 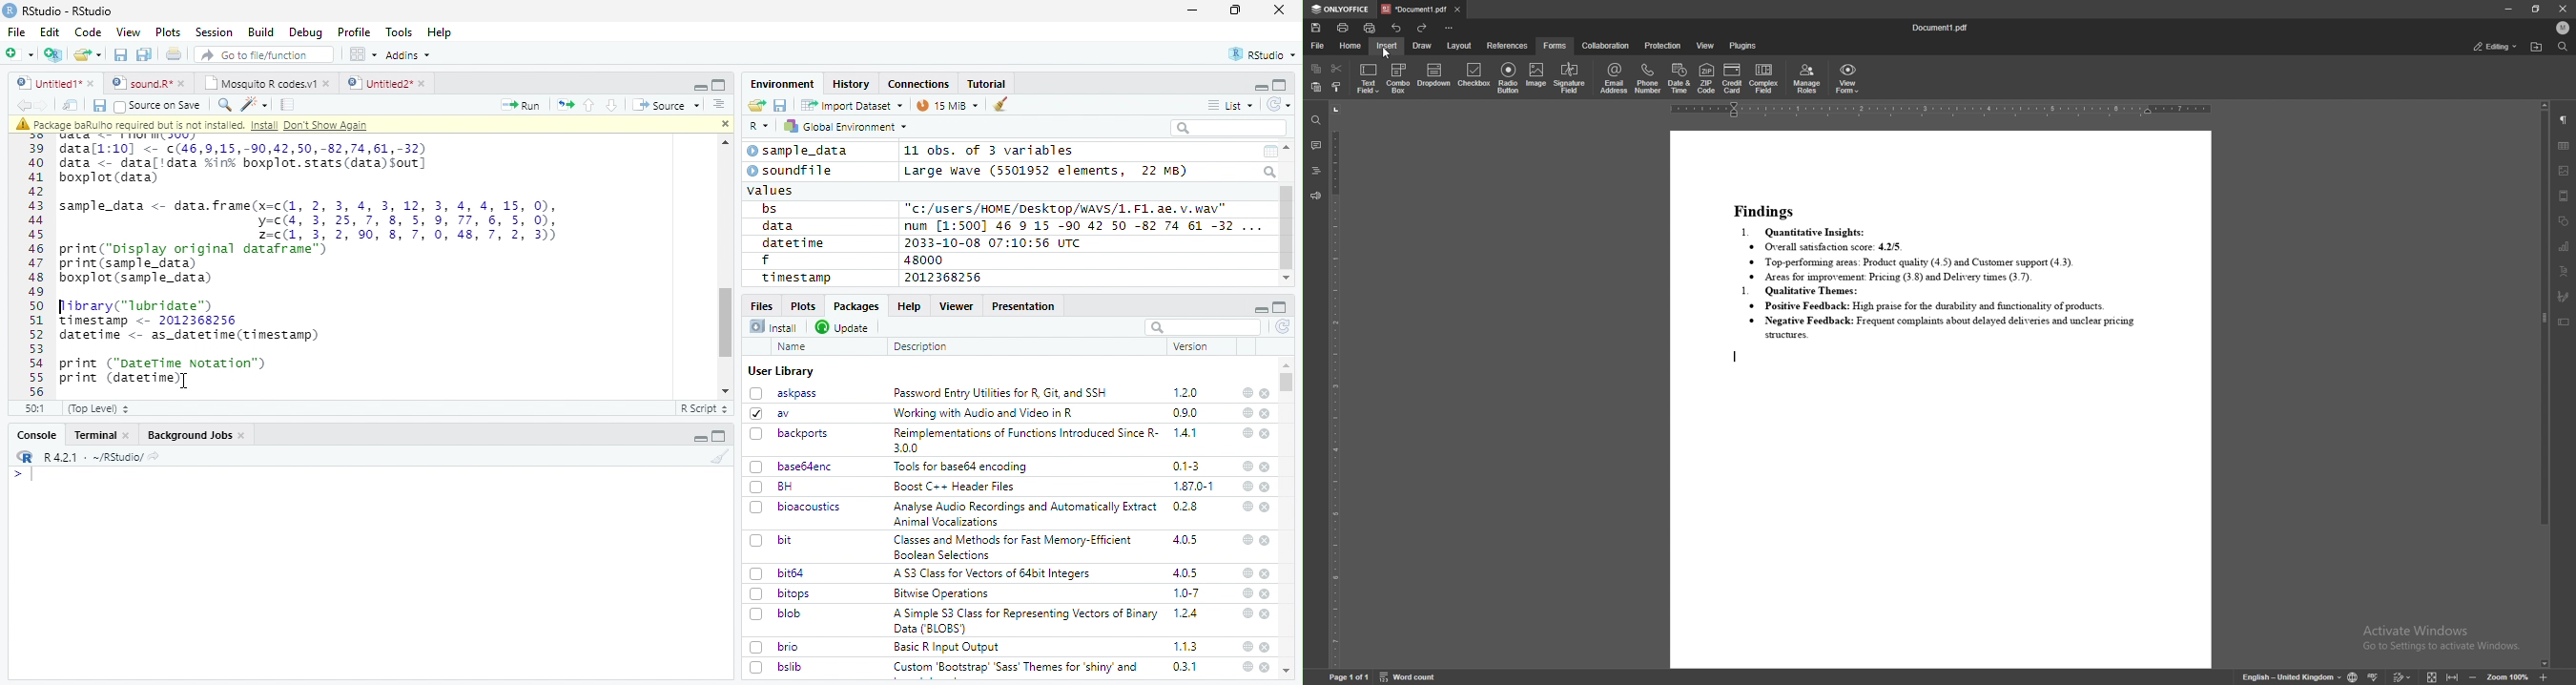 I want to click on brio, so click(x=774, y=647).